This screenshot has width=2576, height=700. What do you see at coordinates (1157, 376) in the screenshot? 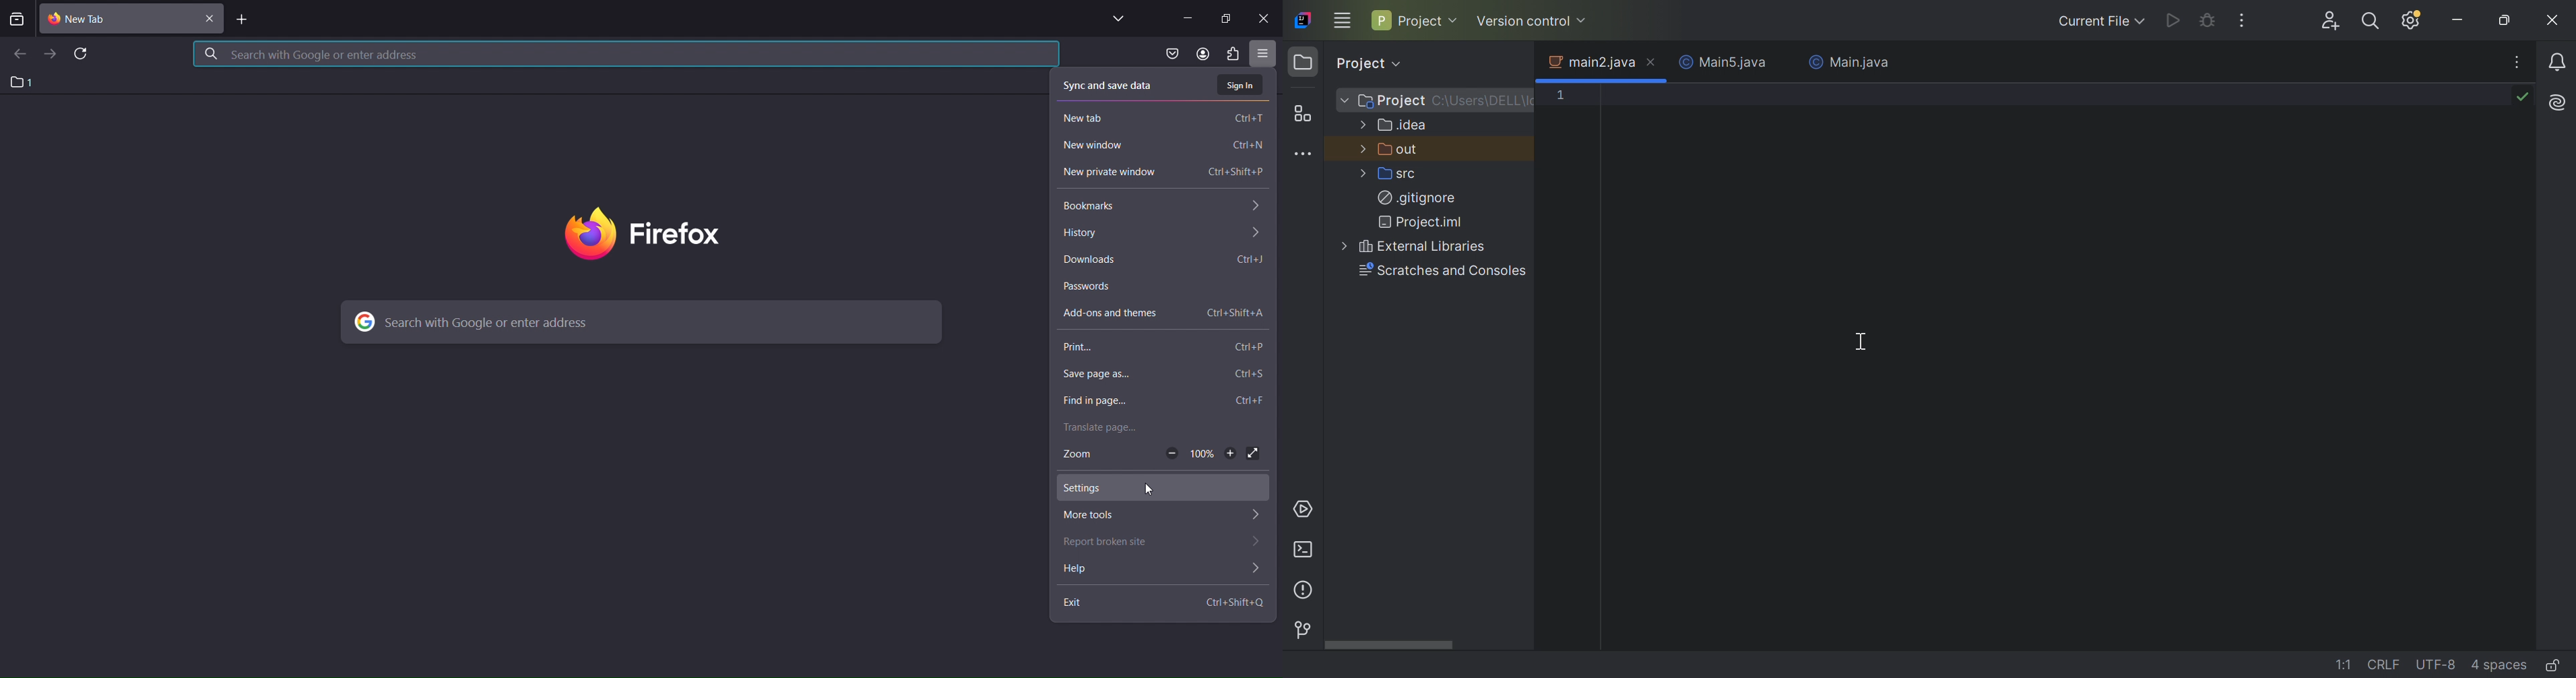
I see `save page as ` at bounding box center [1157, 376].